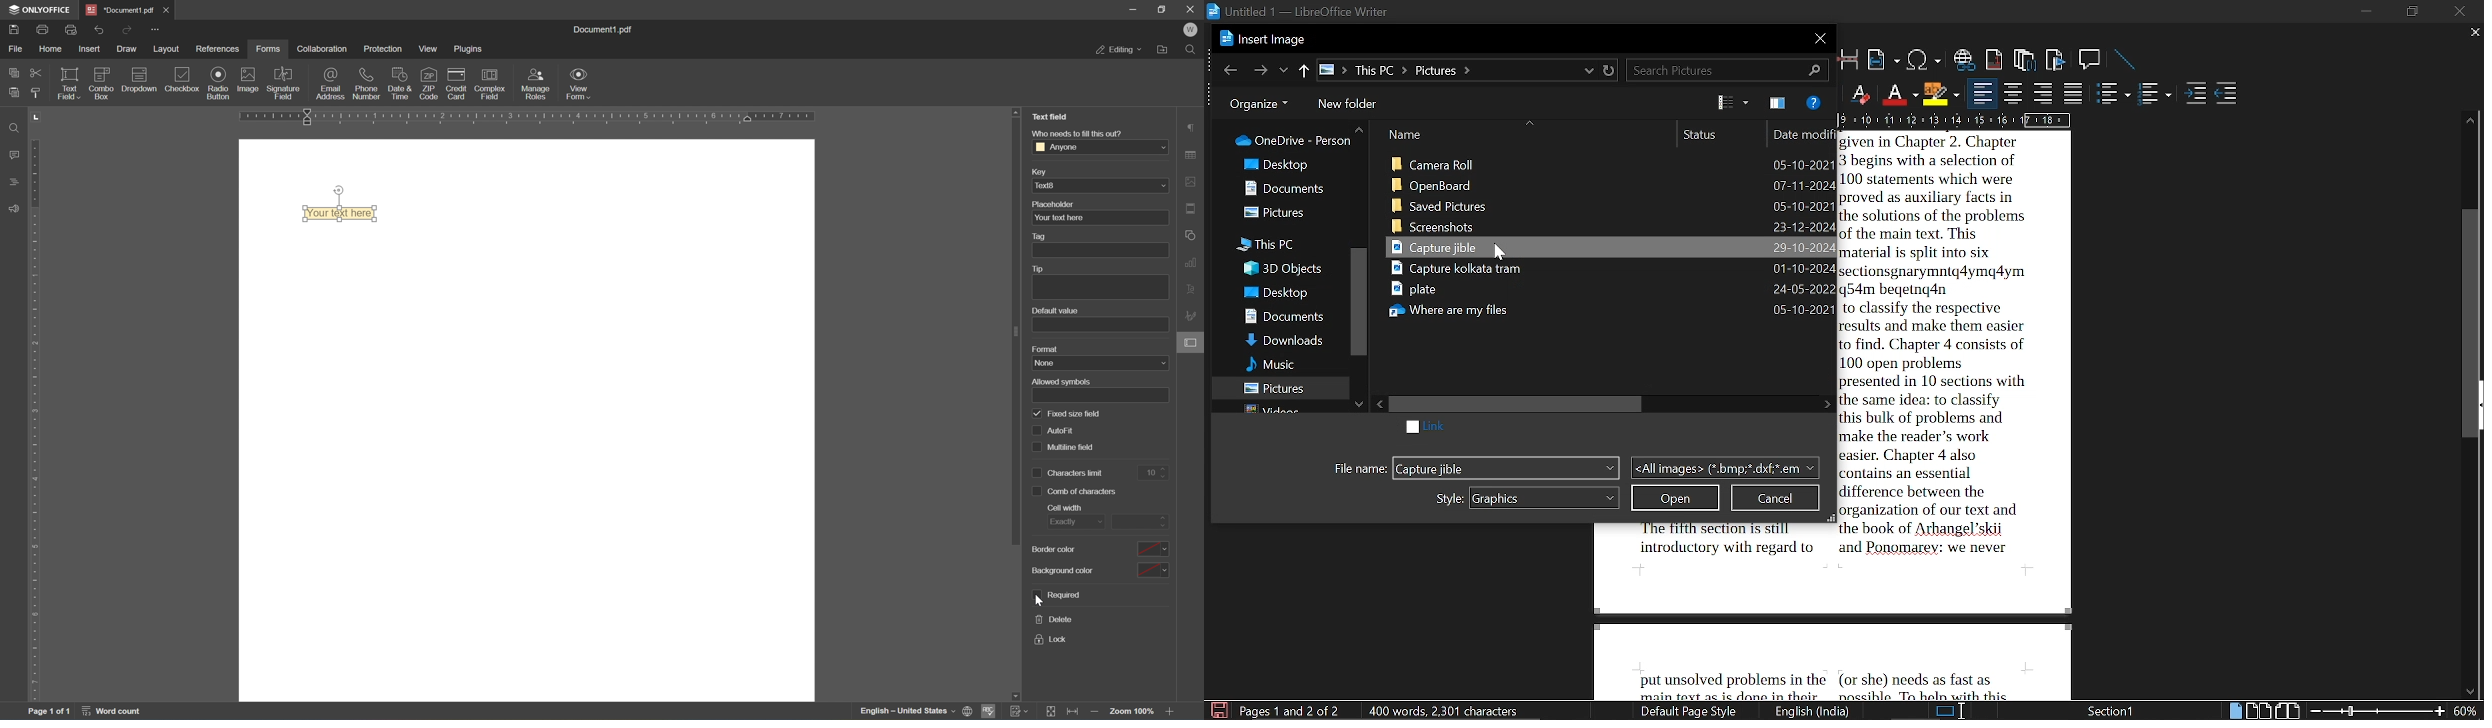 Image resolution: width=2492 pixels, height=728 pixels. What do you see at coordinates (1729, 71) in the screenshot?
I see `search` at bounding box center [1729, 71].